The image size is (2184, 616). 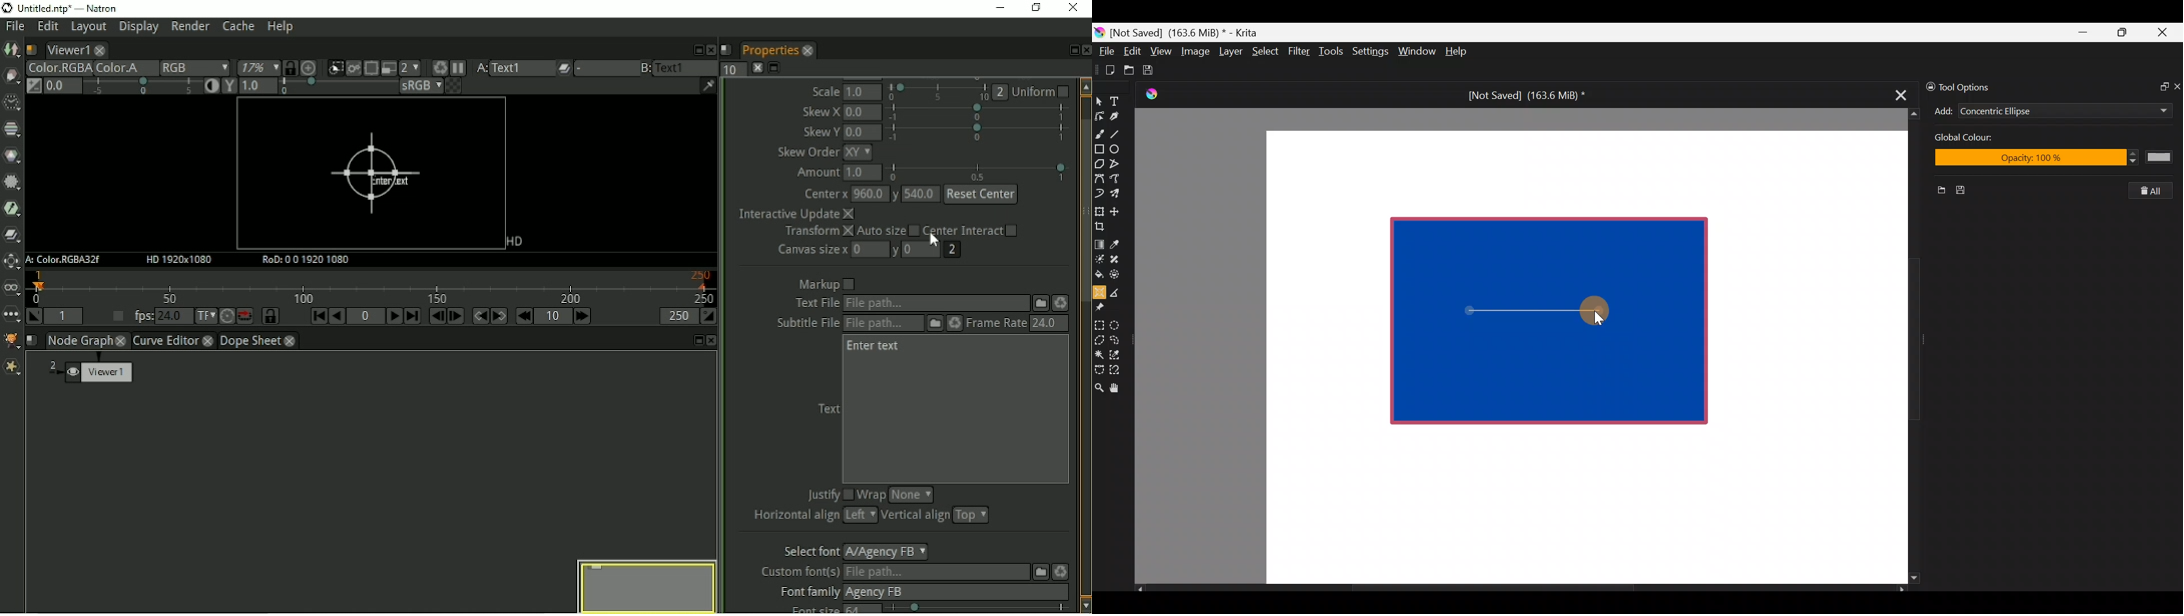 What do you see at coordinates (1119, 164) in the screenshot?
I see `Polyline tool` at bounding box center [1119, 164].